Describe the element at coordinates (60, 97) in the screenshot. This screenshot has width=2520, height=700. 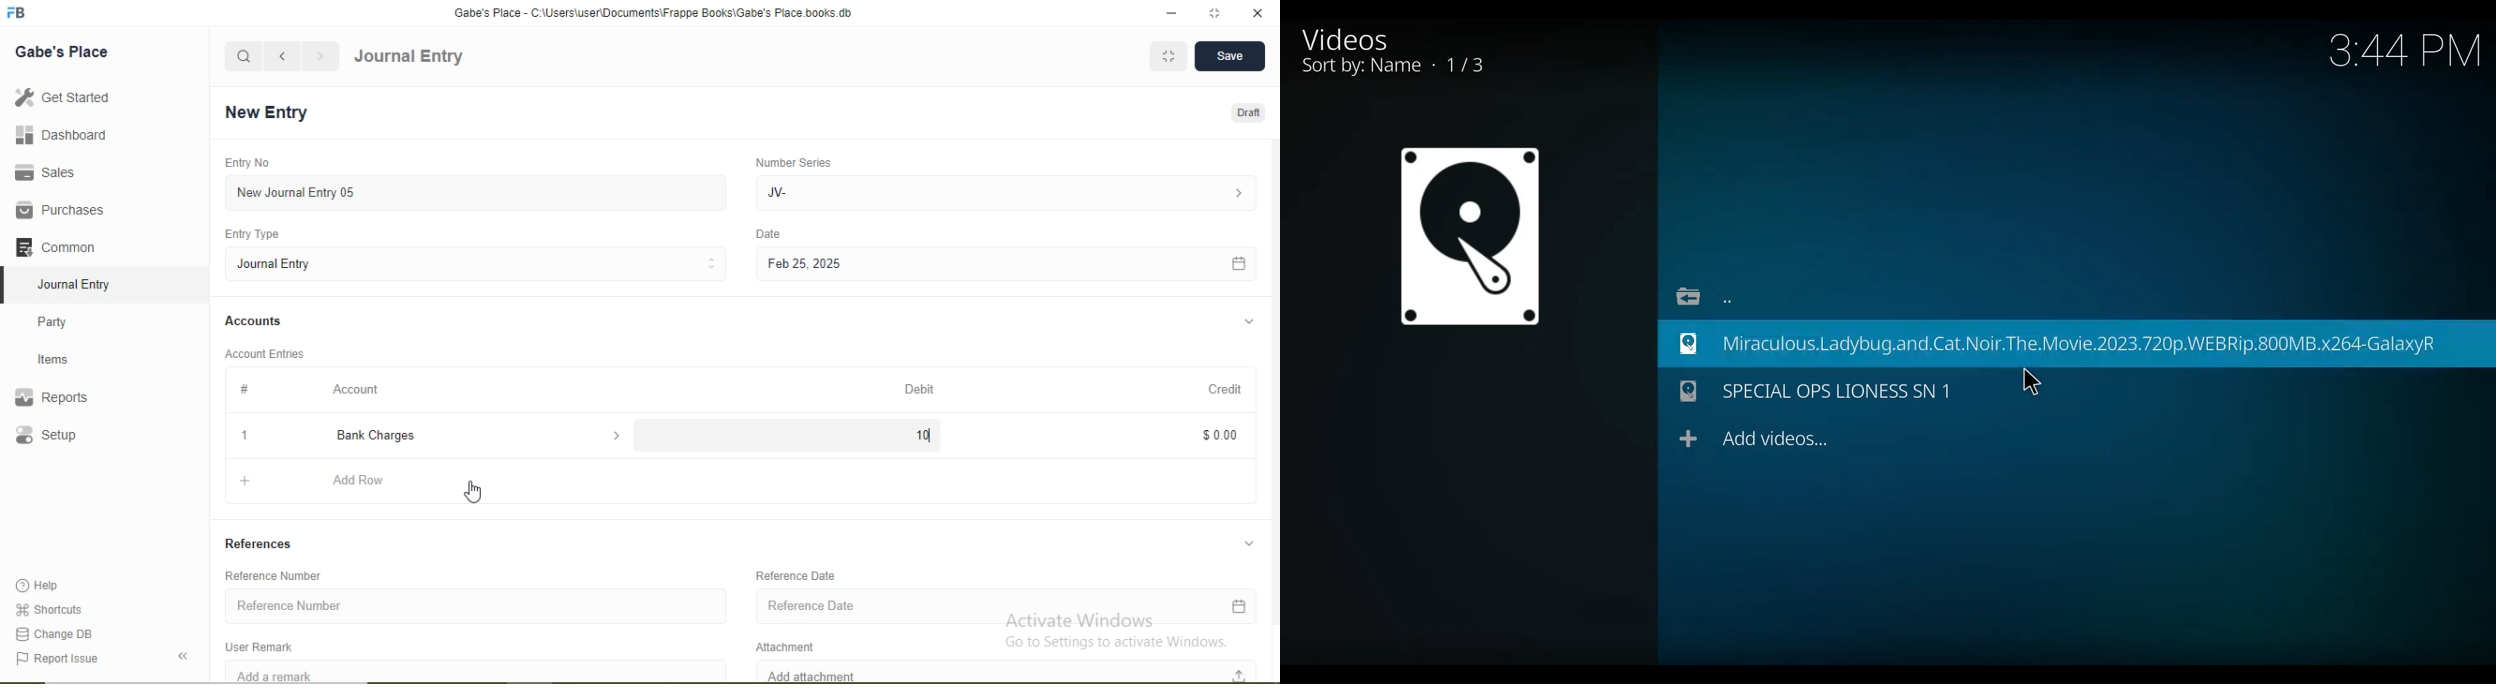
I see `Get Started` at that location.